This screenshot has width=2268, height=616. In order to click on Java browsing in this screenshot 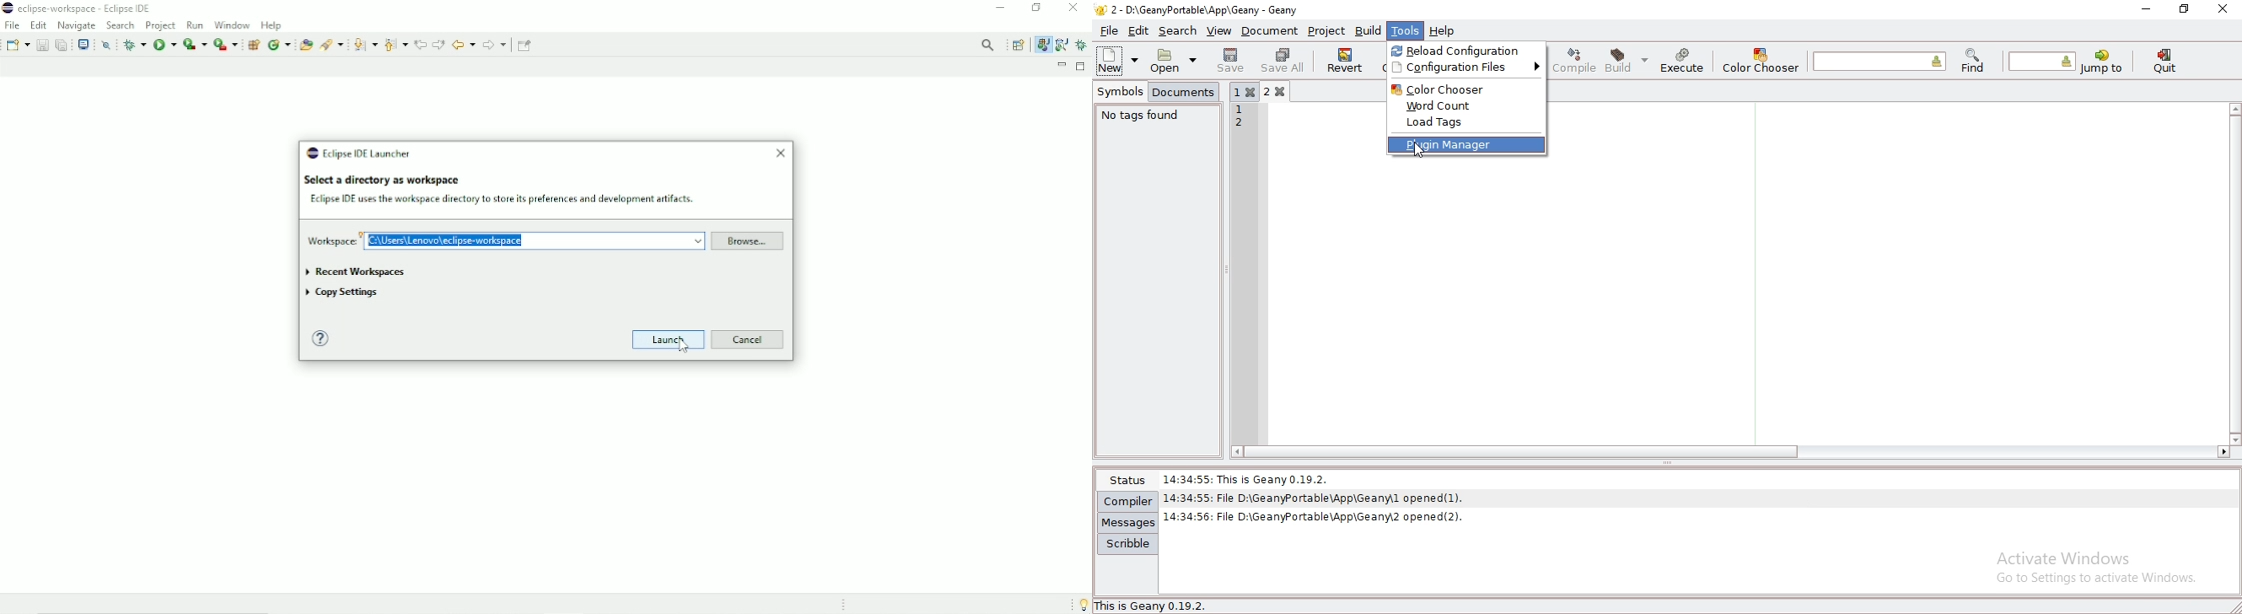, I will do `click(1062, 44)`.